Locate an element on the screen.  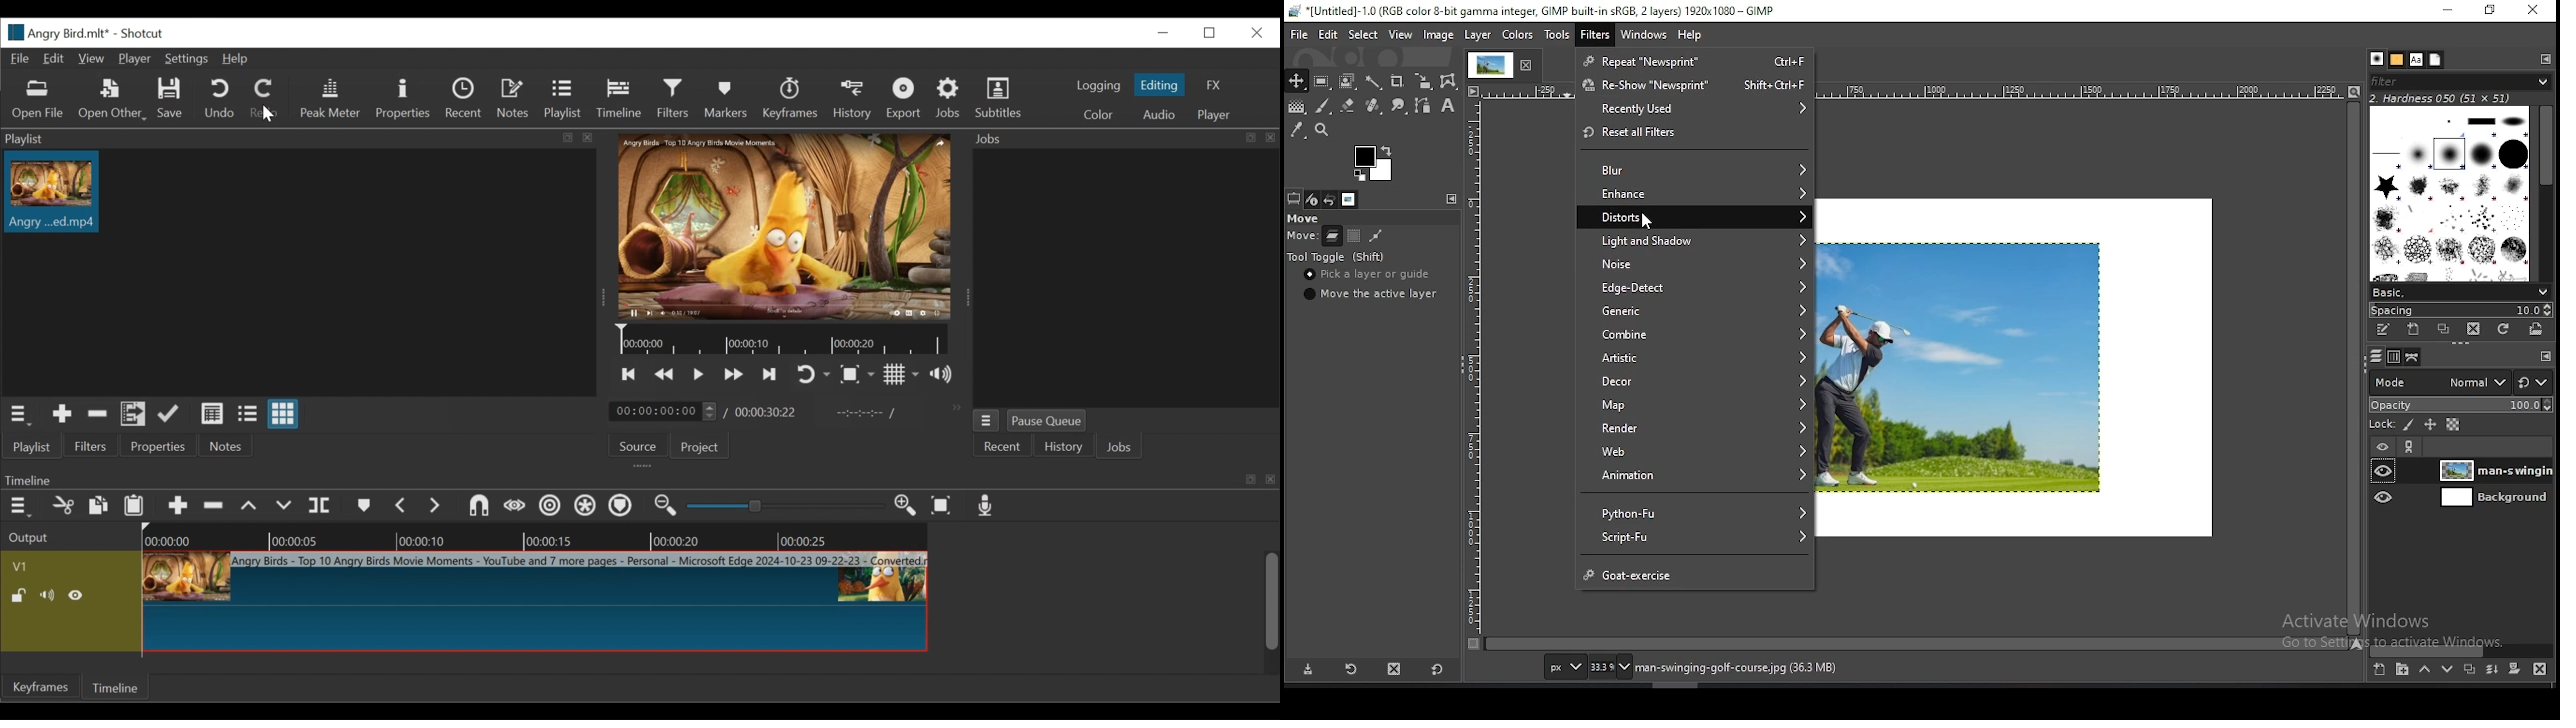
logging is located at coordinates (1097, 87).